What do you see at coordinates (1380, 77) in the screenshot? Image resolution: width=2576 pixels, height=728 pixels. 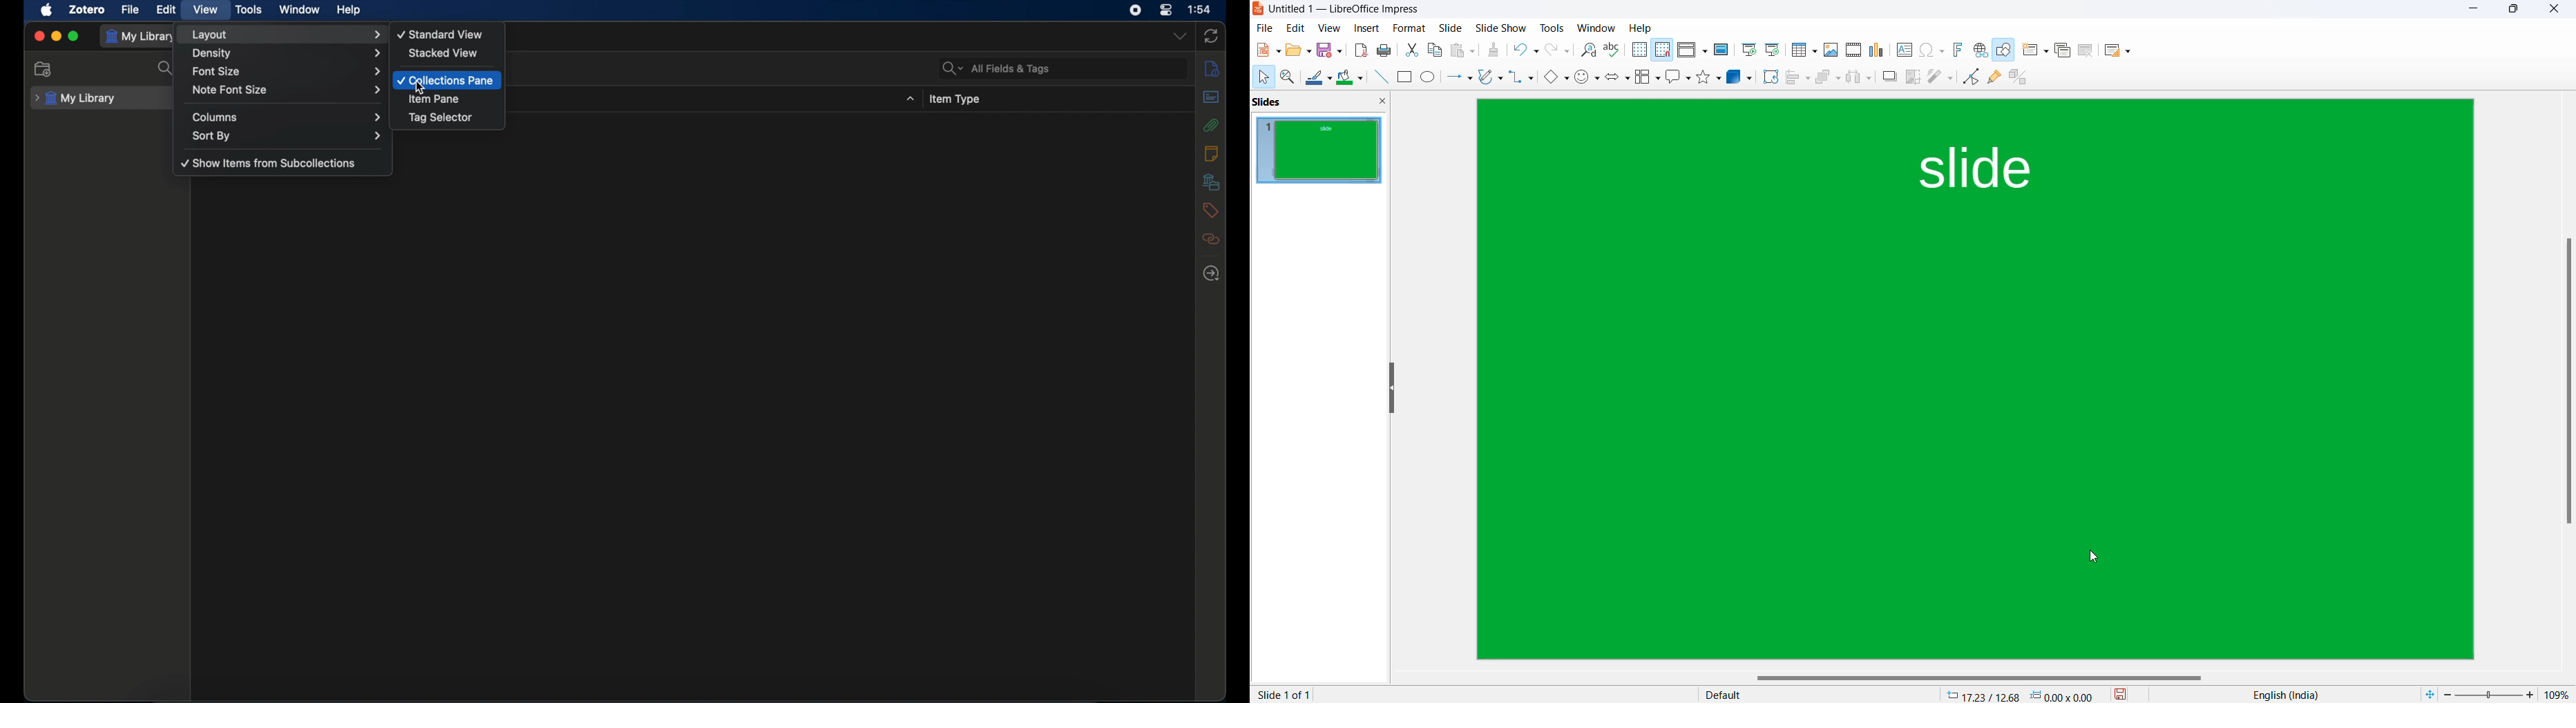 I see `line input elements` at bounding box center [1380, 77].